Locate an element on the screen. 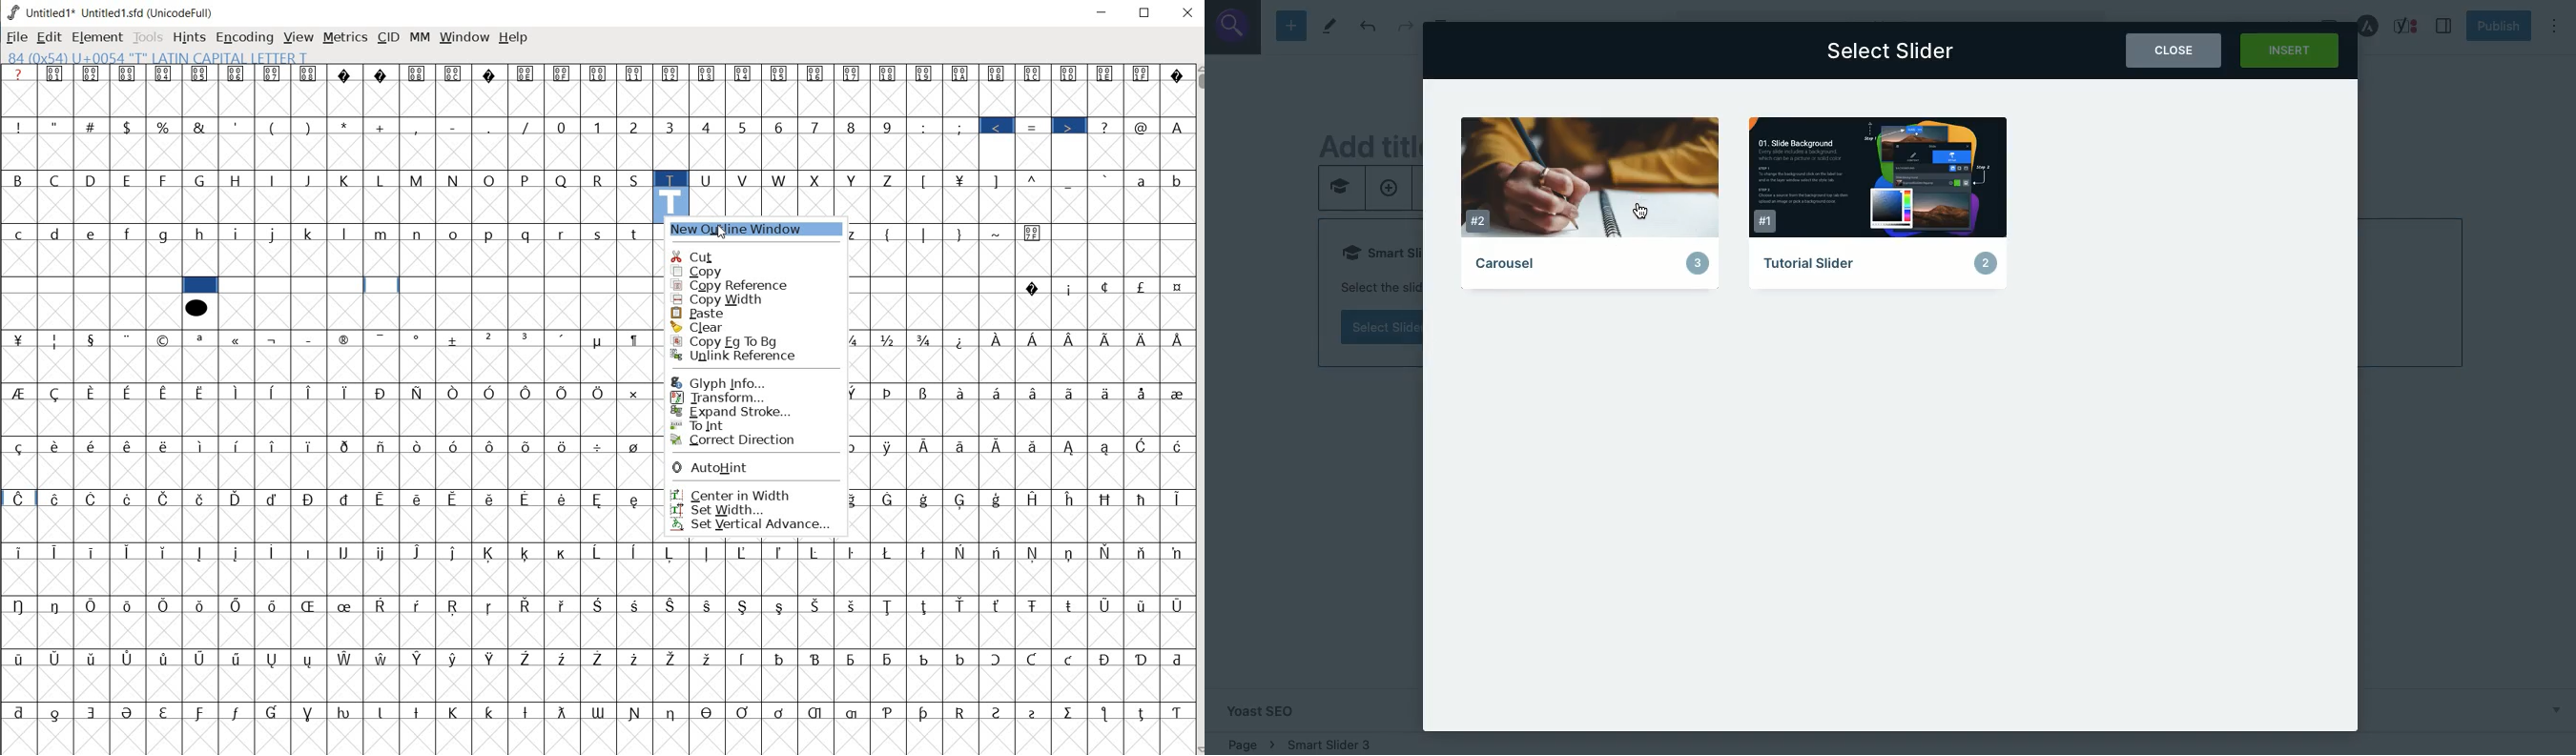 Image resolution: width=2576 pixels, height=756 pixels. tools is located at coordinates (149, 36).